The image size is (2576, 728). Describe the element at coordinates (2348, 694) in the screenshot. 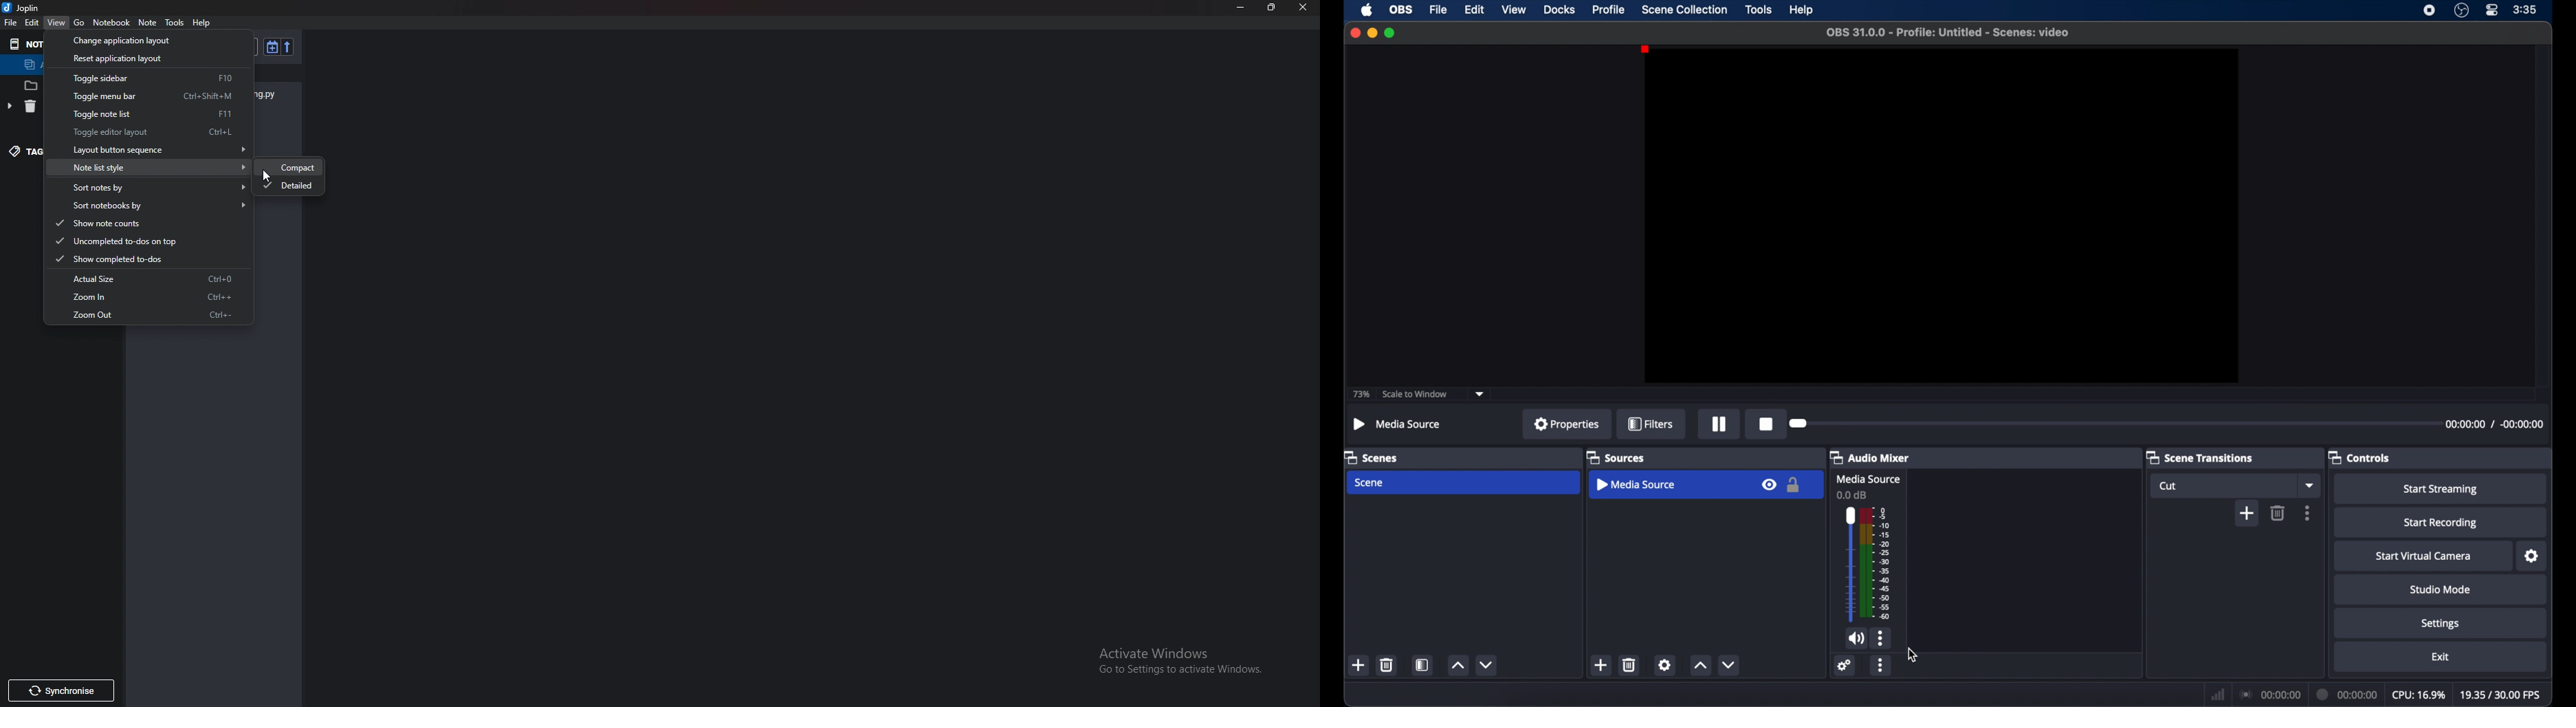

I see `duration` at that location.